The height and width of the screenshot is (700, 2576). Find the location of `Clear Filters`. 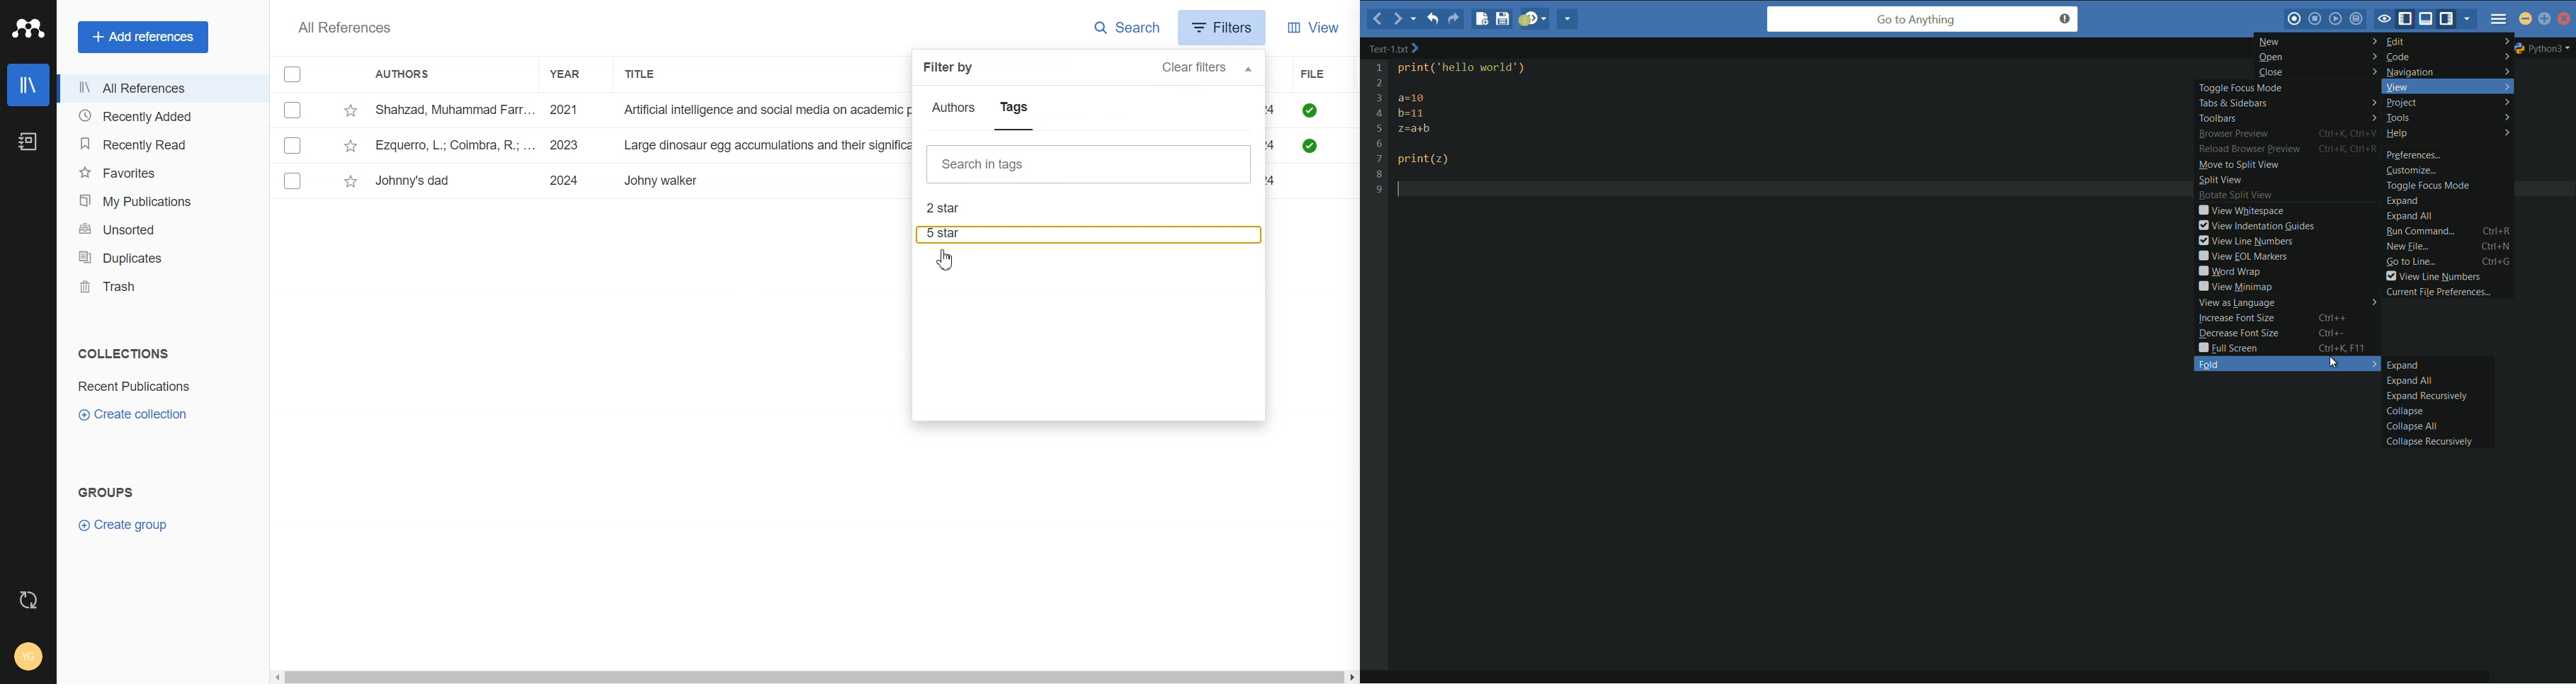

Clear Filters is located at coordinates (1207, 68).